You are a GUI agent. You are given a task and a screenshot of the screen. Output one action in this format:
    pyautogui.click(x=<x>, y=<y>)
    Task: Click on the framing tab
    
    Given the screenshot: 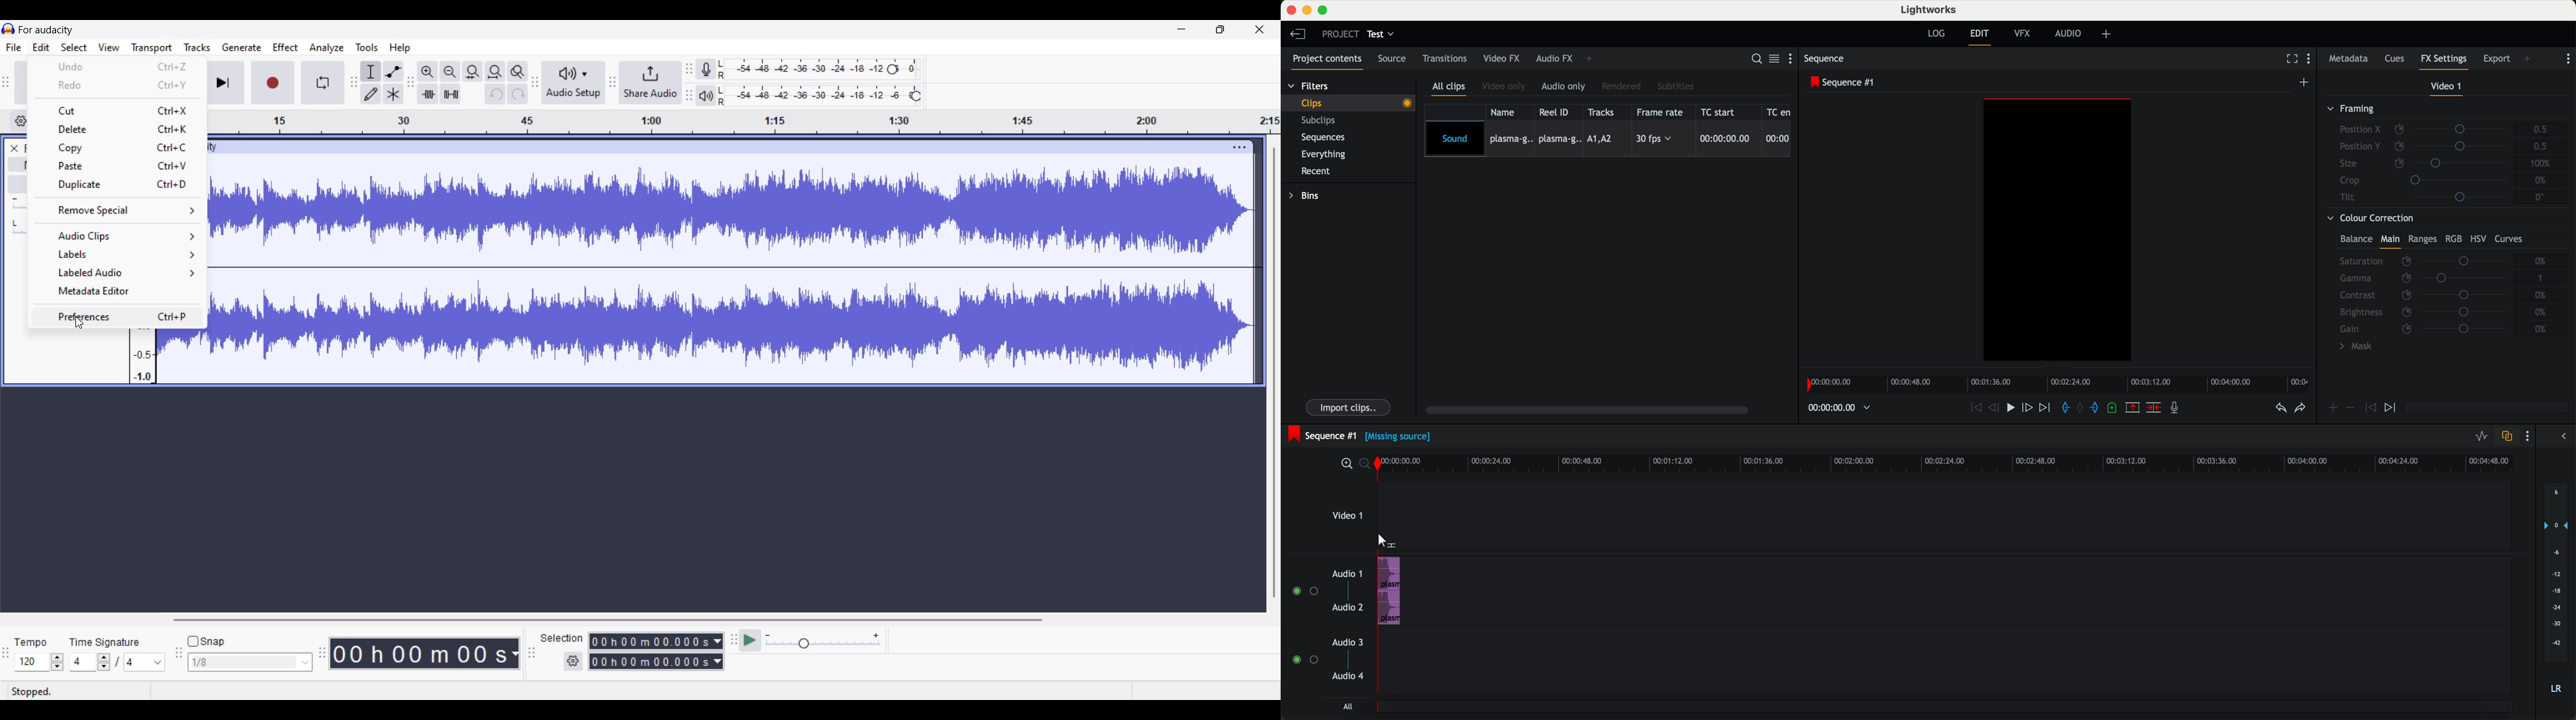 What is the action you would take?
    pyautogui.click(x=2446, y=155)
    